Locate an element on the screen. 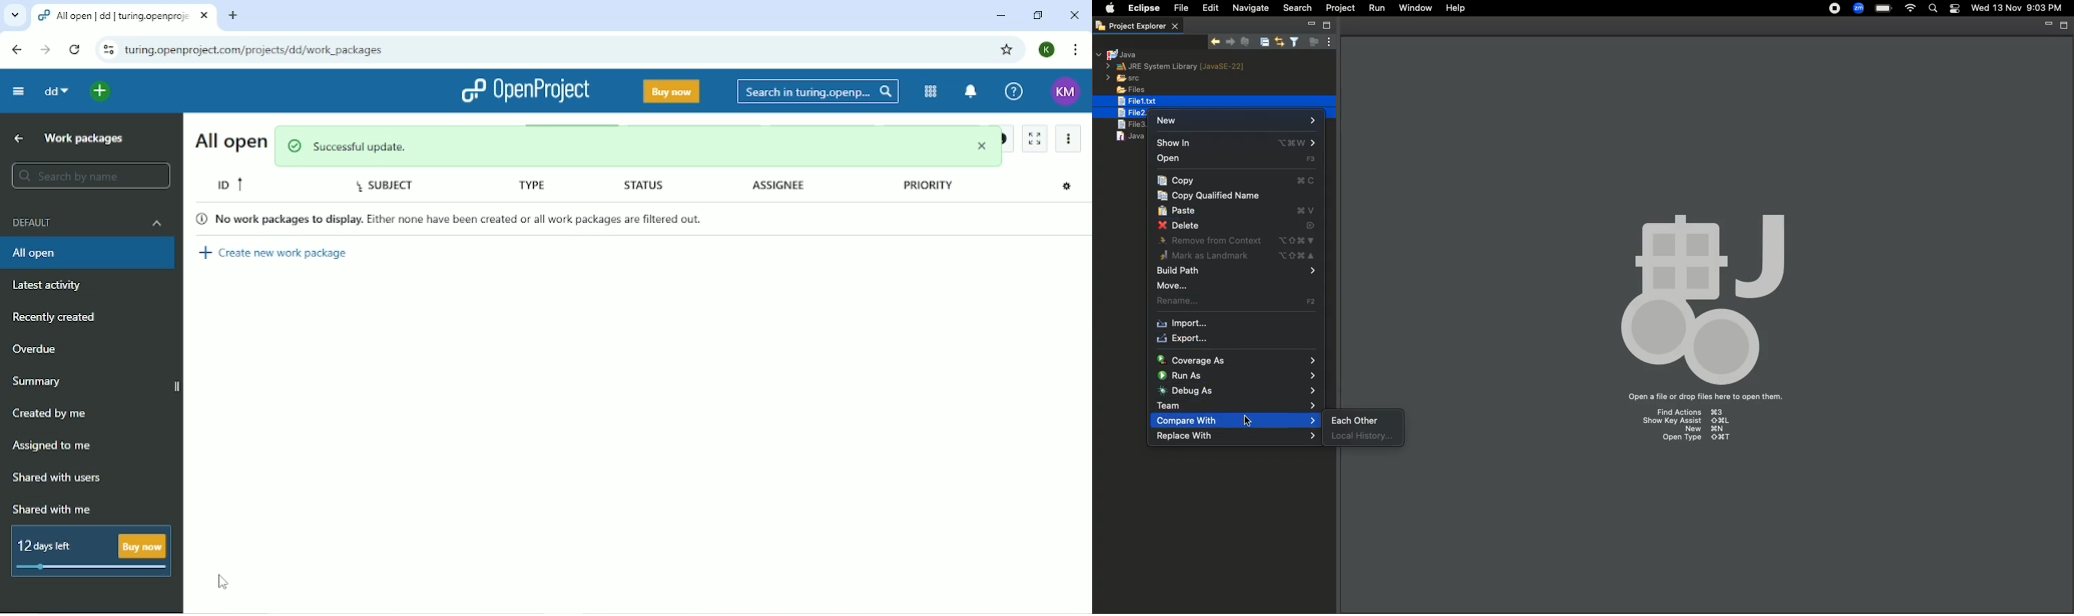 The height and width of the screenshot is (616, 2100). Open quick add menu is located at coordinates (101, 93).